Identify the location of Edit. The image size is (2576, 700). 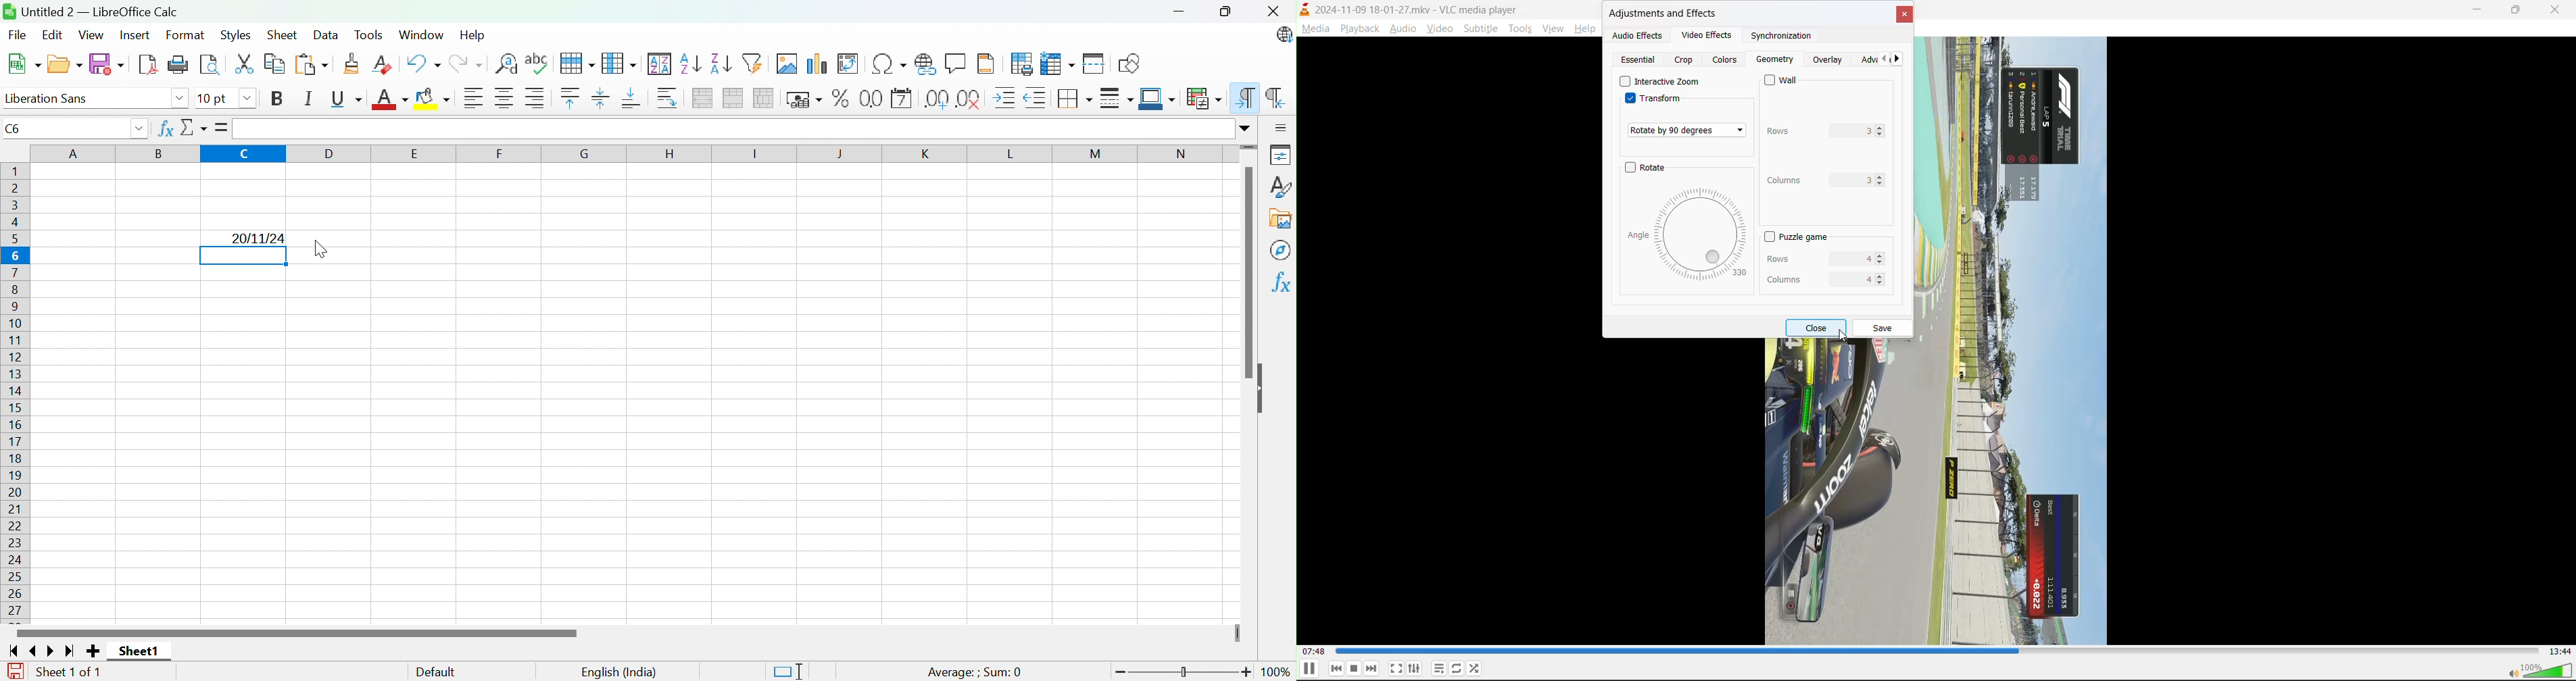
(53, 37).